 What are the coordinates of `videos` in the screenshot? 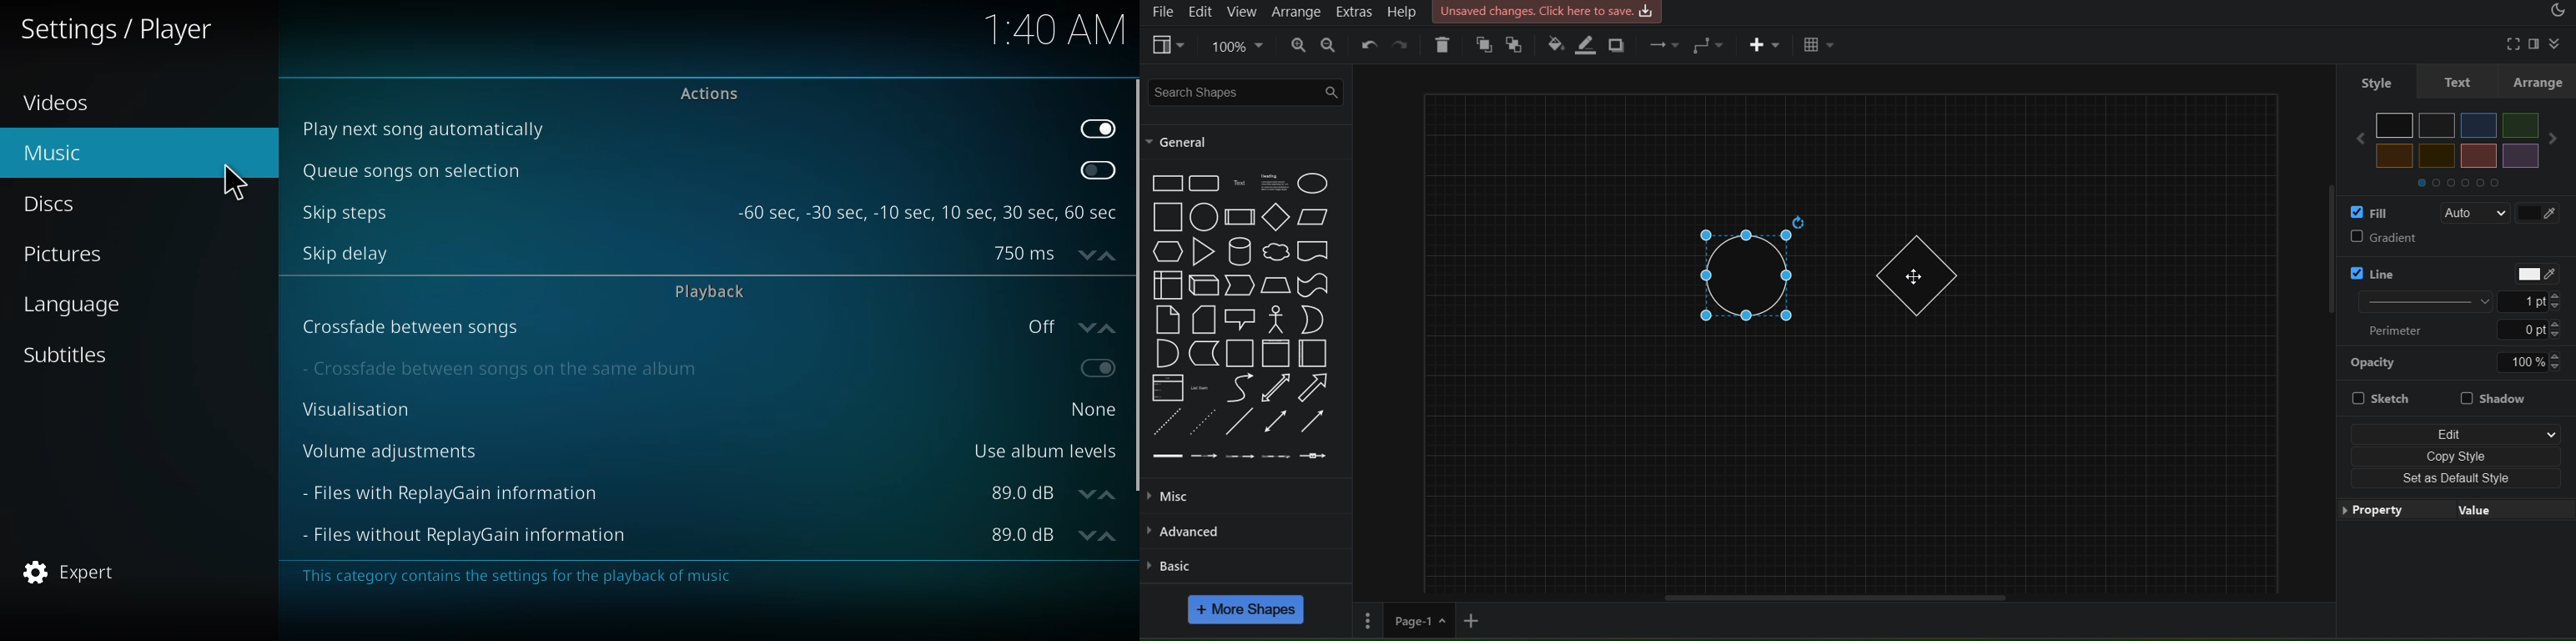 It's located at (63, 102).